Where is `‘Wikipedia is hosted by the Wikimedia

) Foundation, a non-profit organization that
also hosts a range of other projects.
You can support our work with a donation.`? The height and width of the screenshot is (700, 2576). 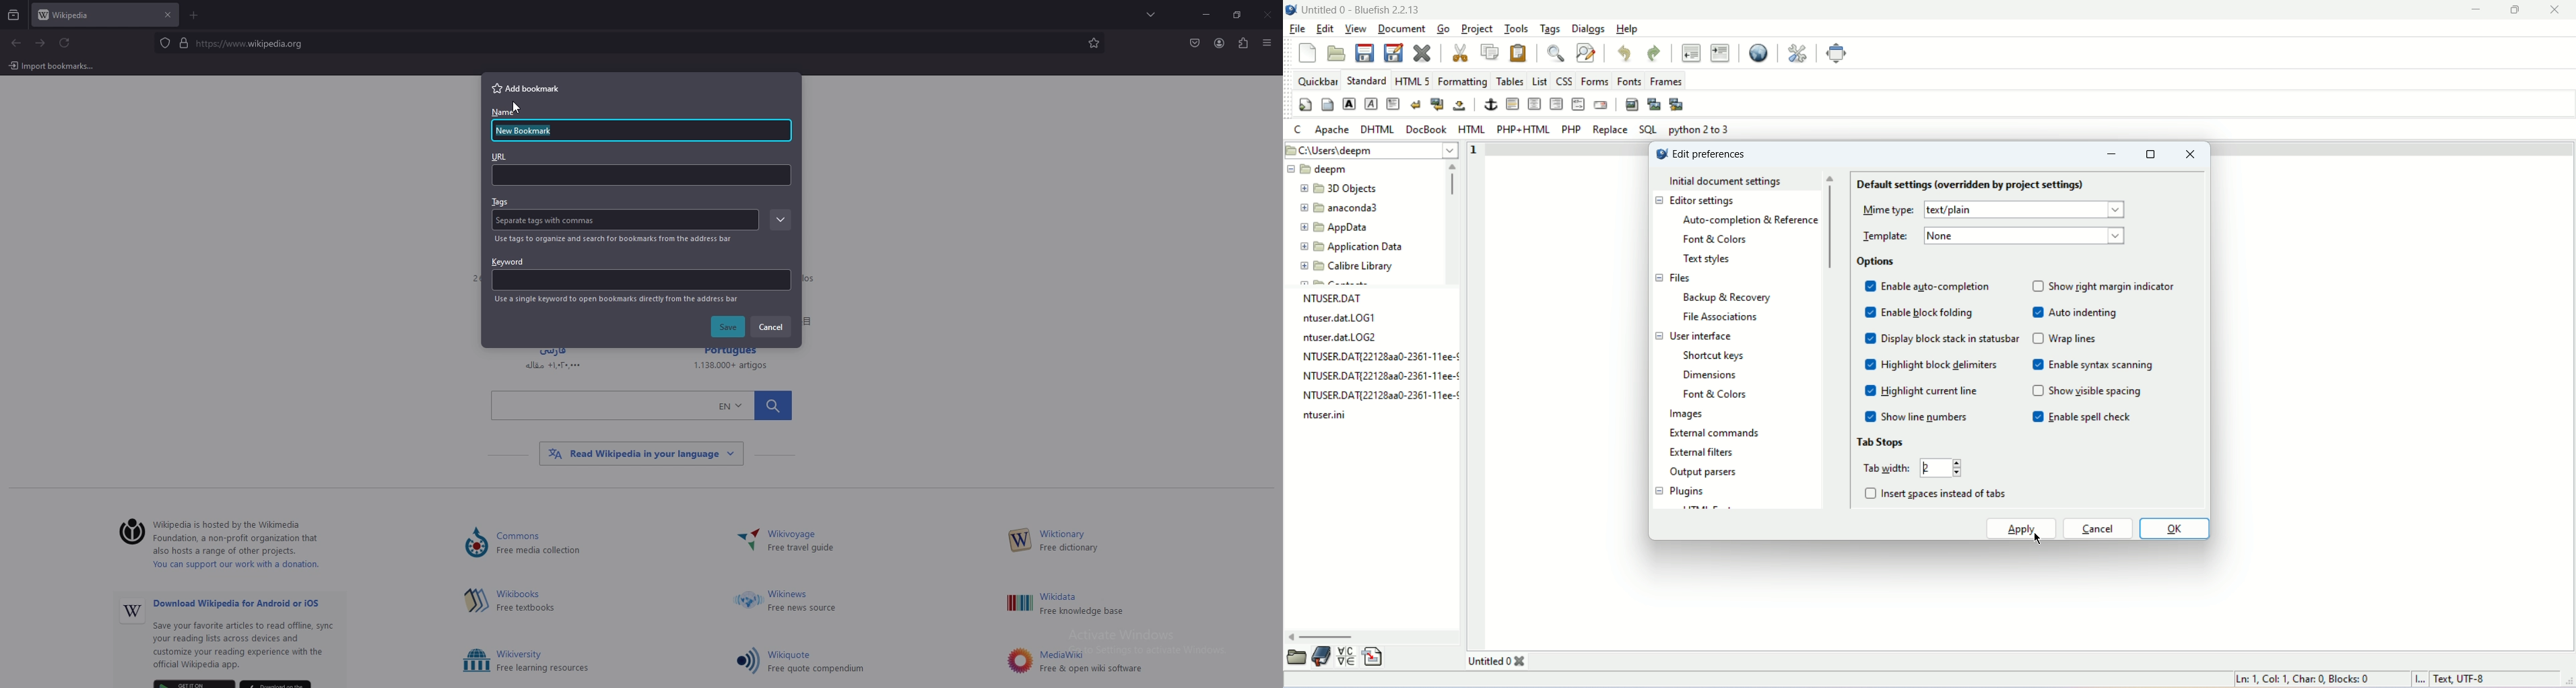
‘Wikipedia is hosted by the Wikimedia

) Foundation, a non-profit organization that
also hosts a range of other projects.
You can support our work with a donation. is located at coordinates (247, 546).